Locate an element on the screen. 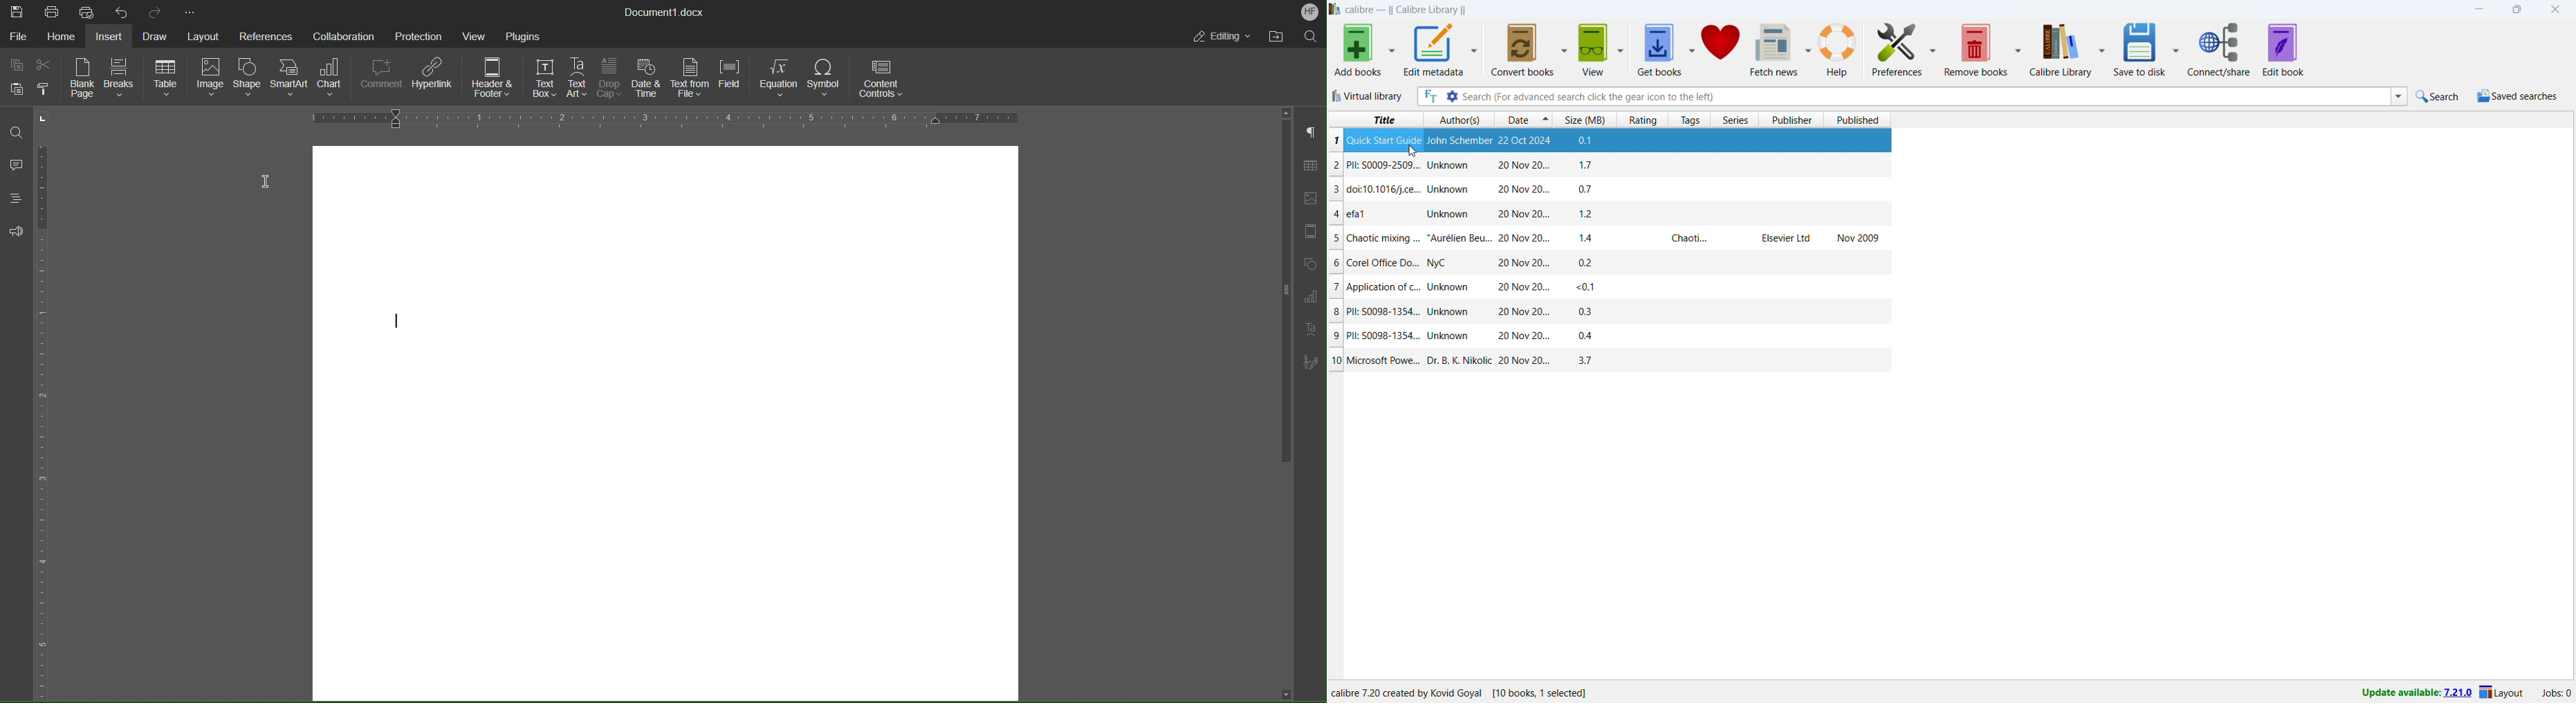  add books options is located at coordinates (1391, 49).